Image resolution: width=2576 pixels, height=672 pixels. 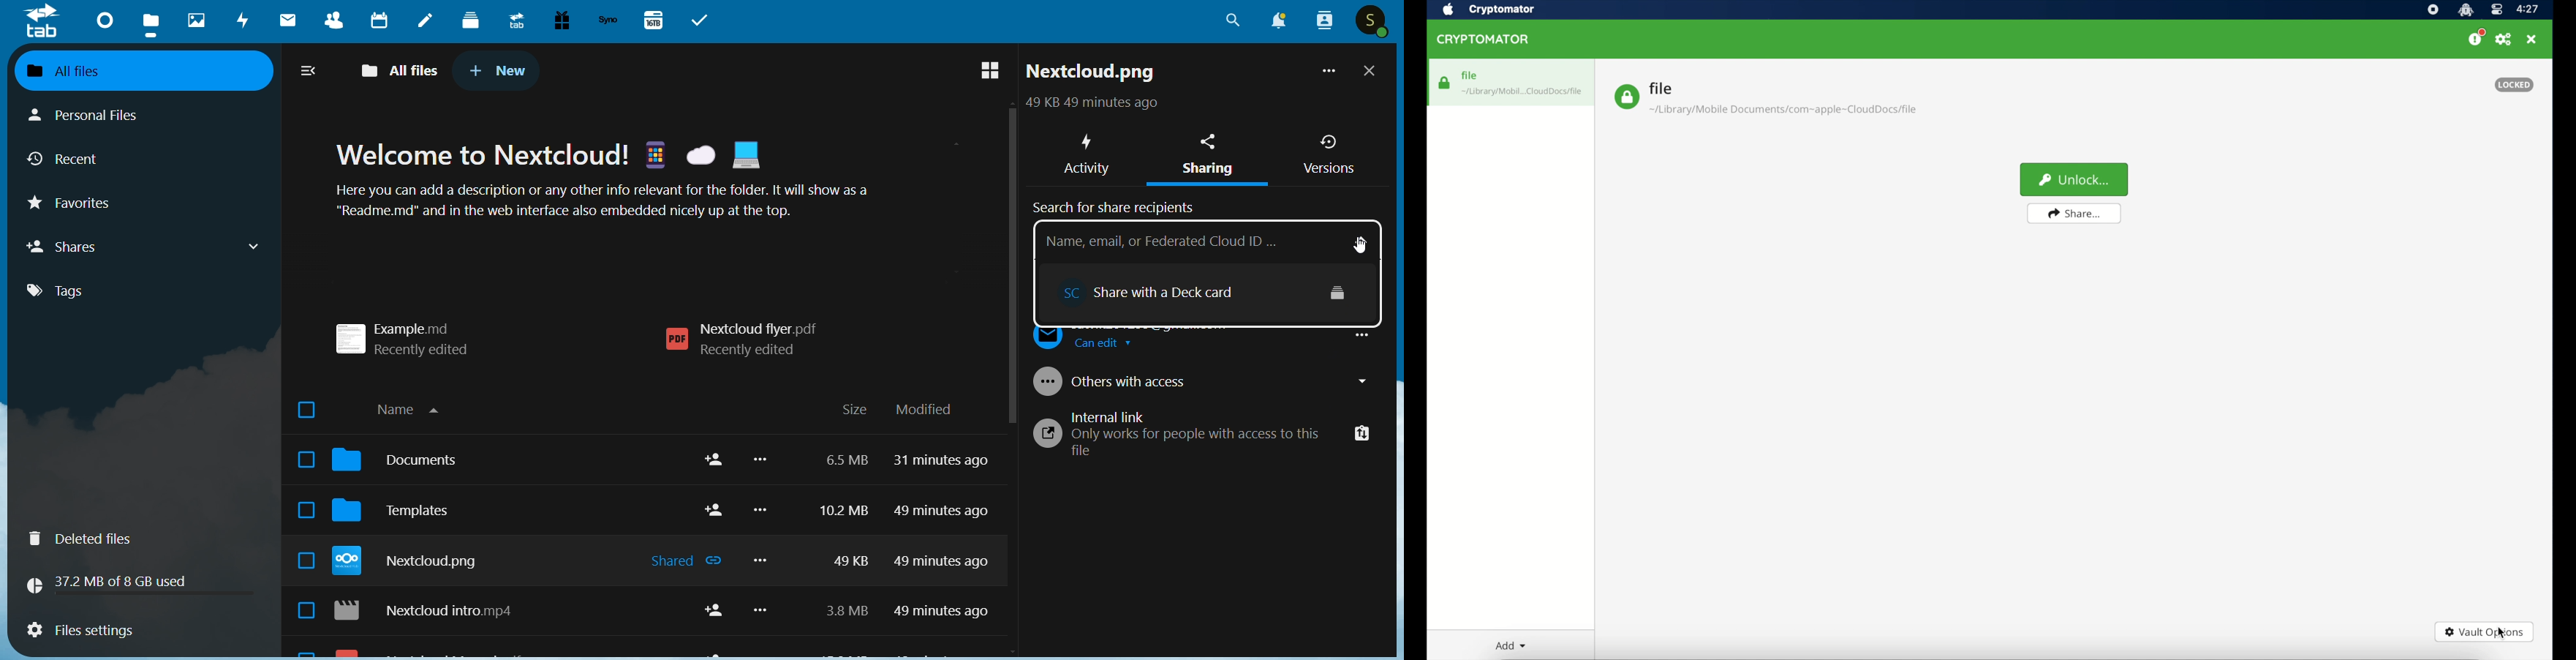 What do you see at coordinates (1089, 105) in the screenshot?
I see `status` at bounding box center [1089, 105].